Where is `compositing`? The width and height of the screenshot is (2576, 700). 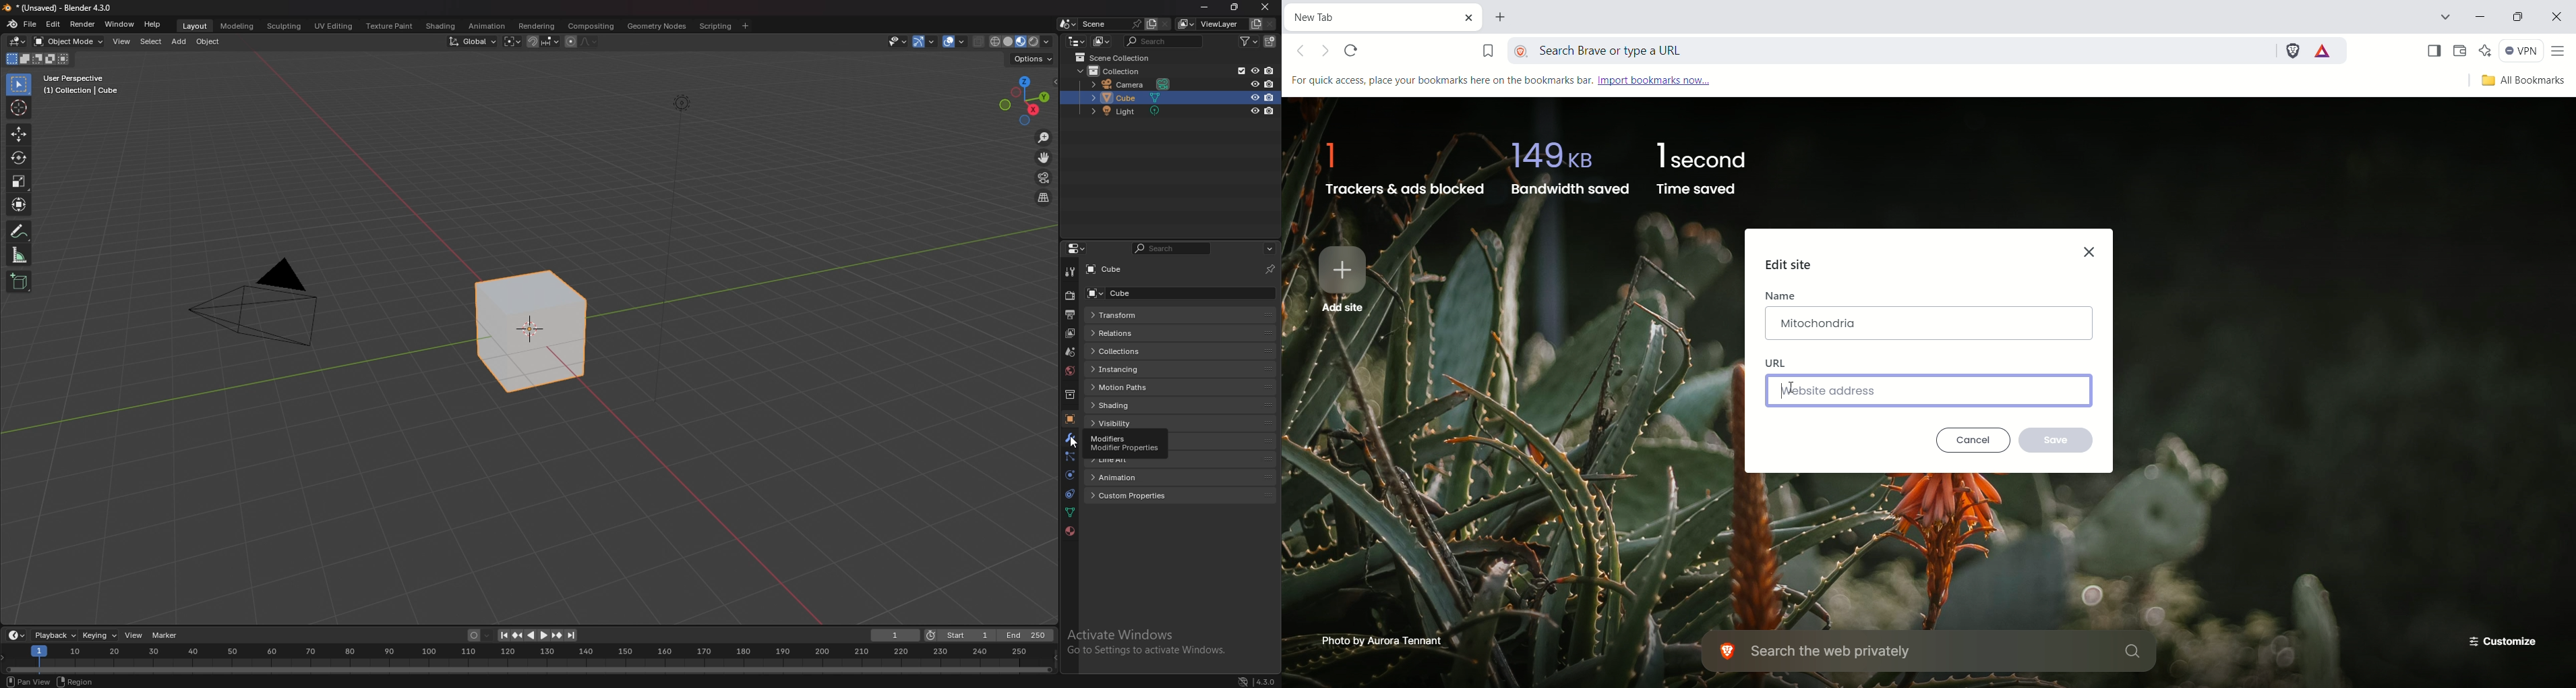
compositing is located at coordinates (592, 26).